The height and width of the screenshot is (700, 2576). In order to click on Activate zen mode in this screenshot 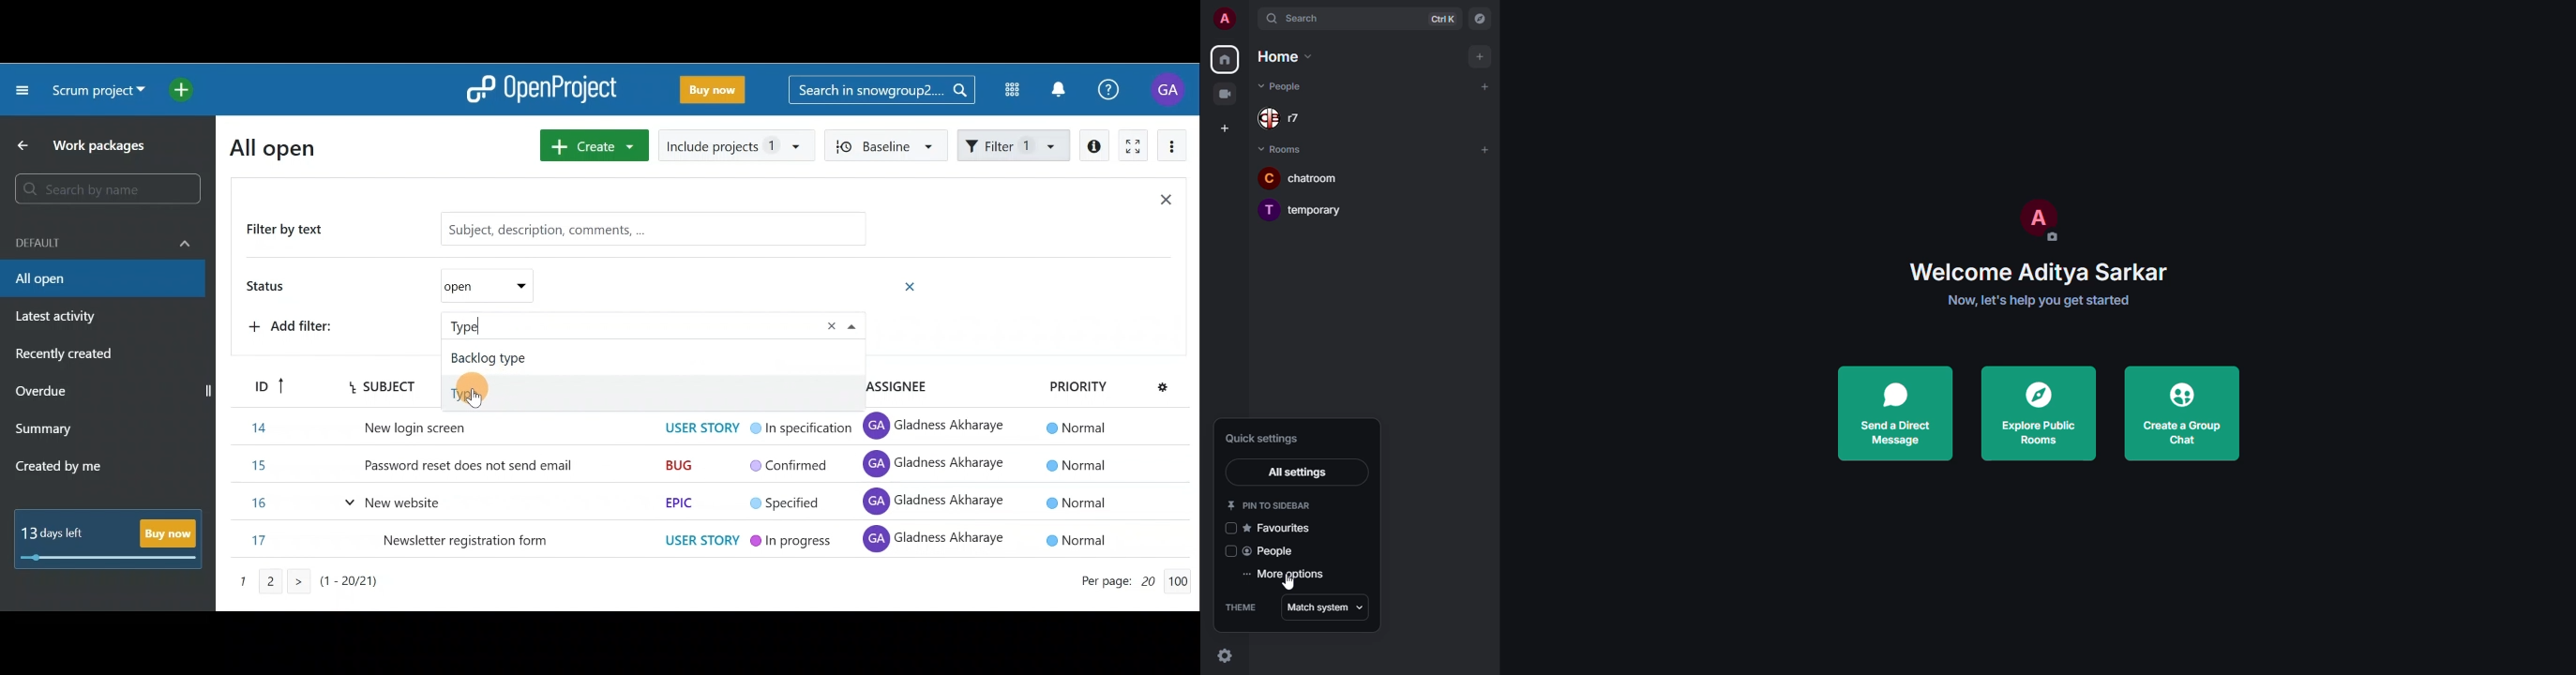, I will do `click(1131, 147)`.